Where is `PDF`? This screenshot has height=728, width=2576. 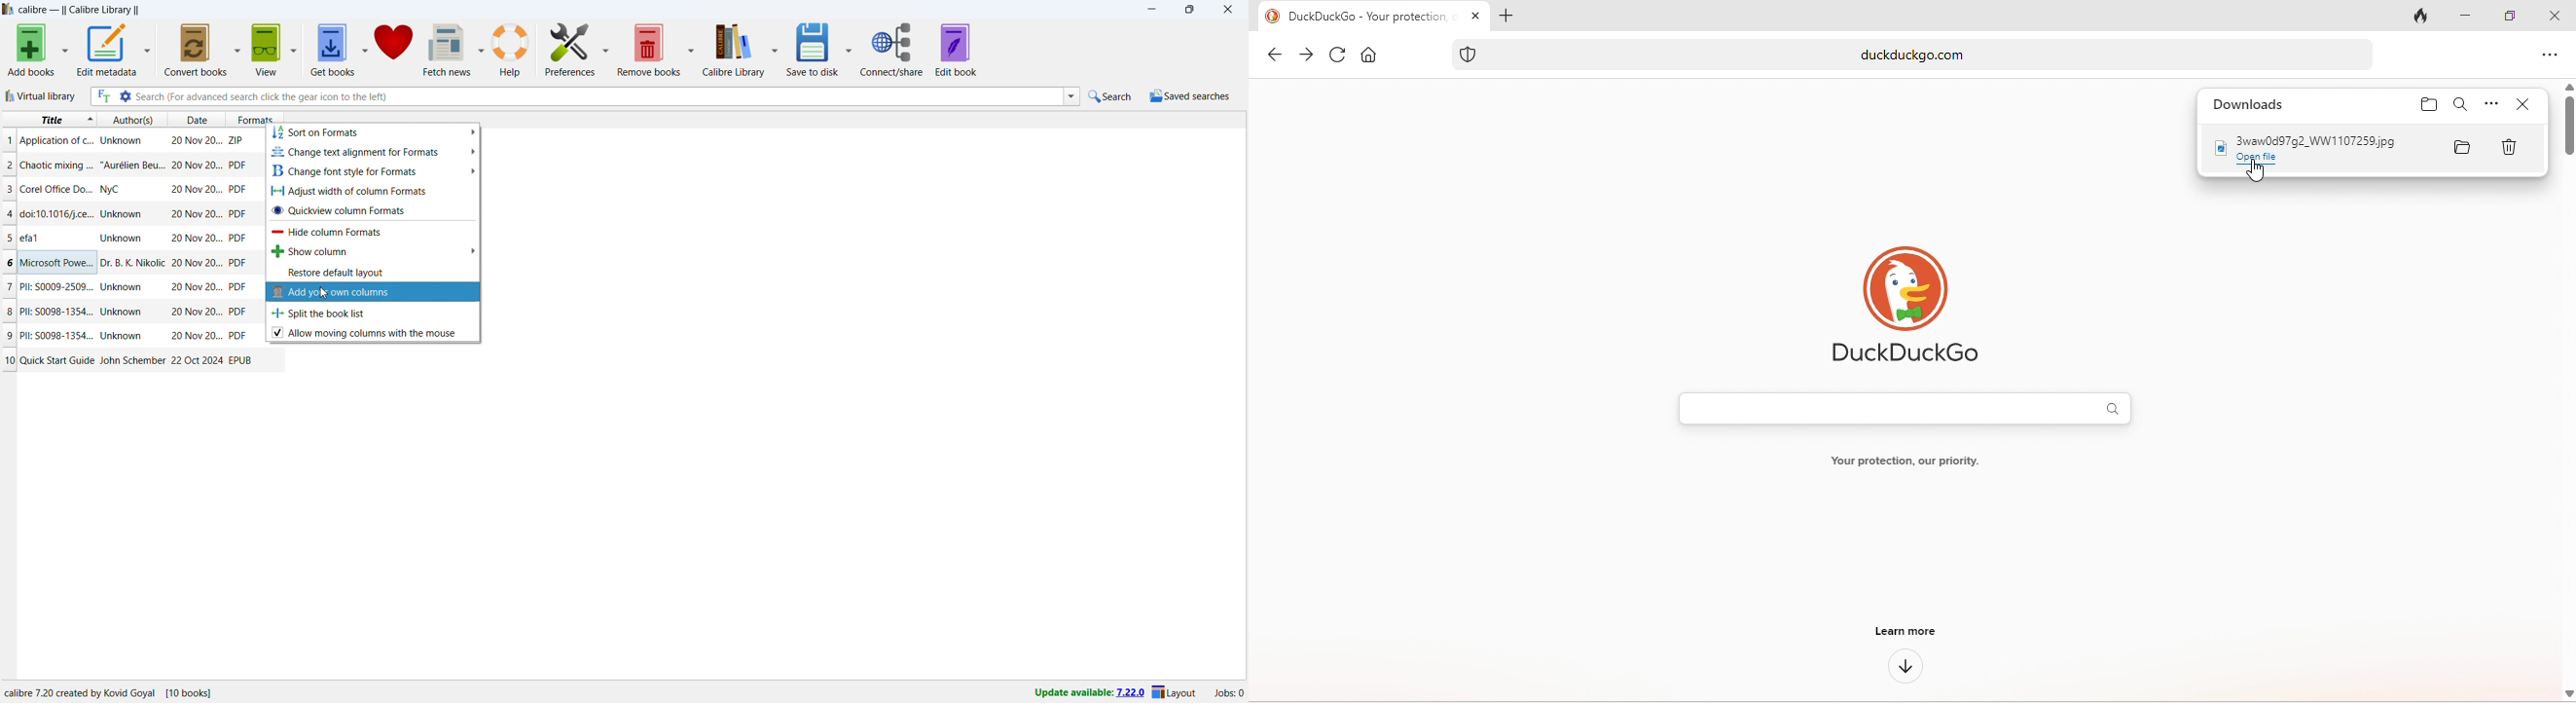
PDF is located at coordinates (238, 264).